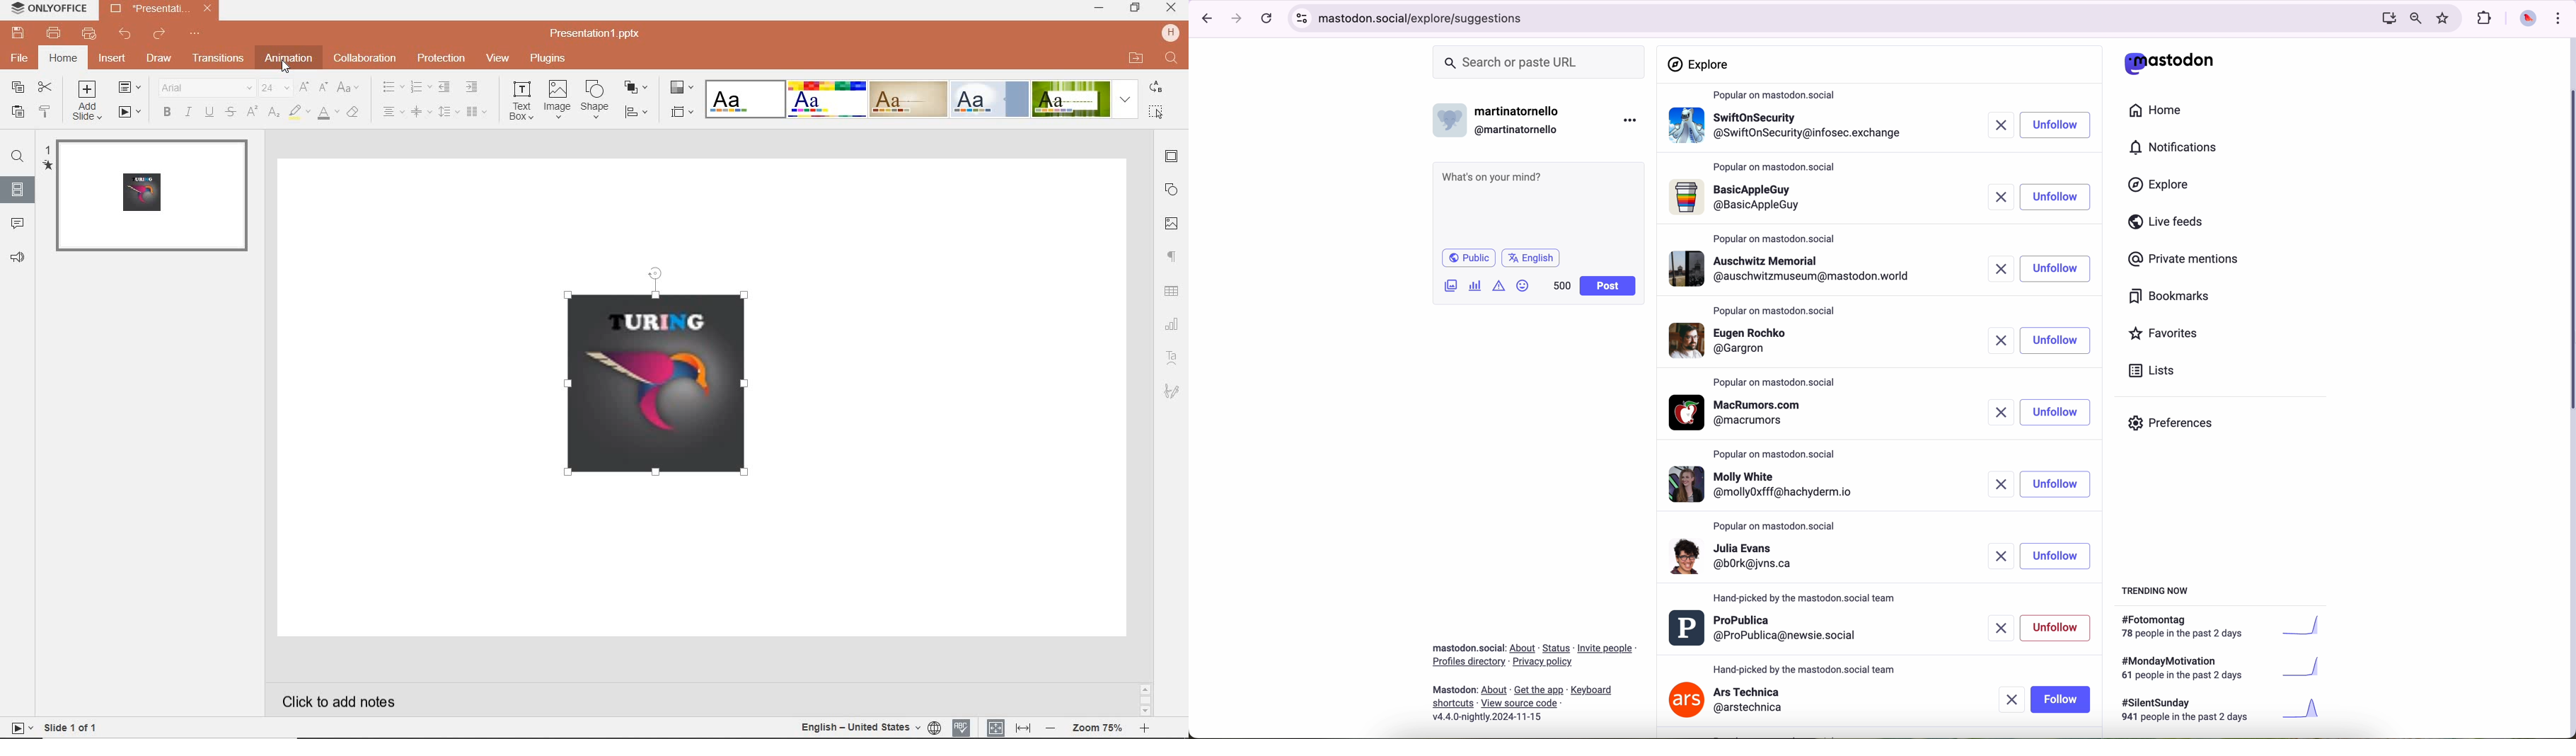 This screenshot has width=2576, height=756. I want to click on signature, so click(1172, 392).